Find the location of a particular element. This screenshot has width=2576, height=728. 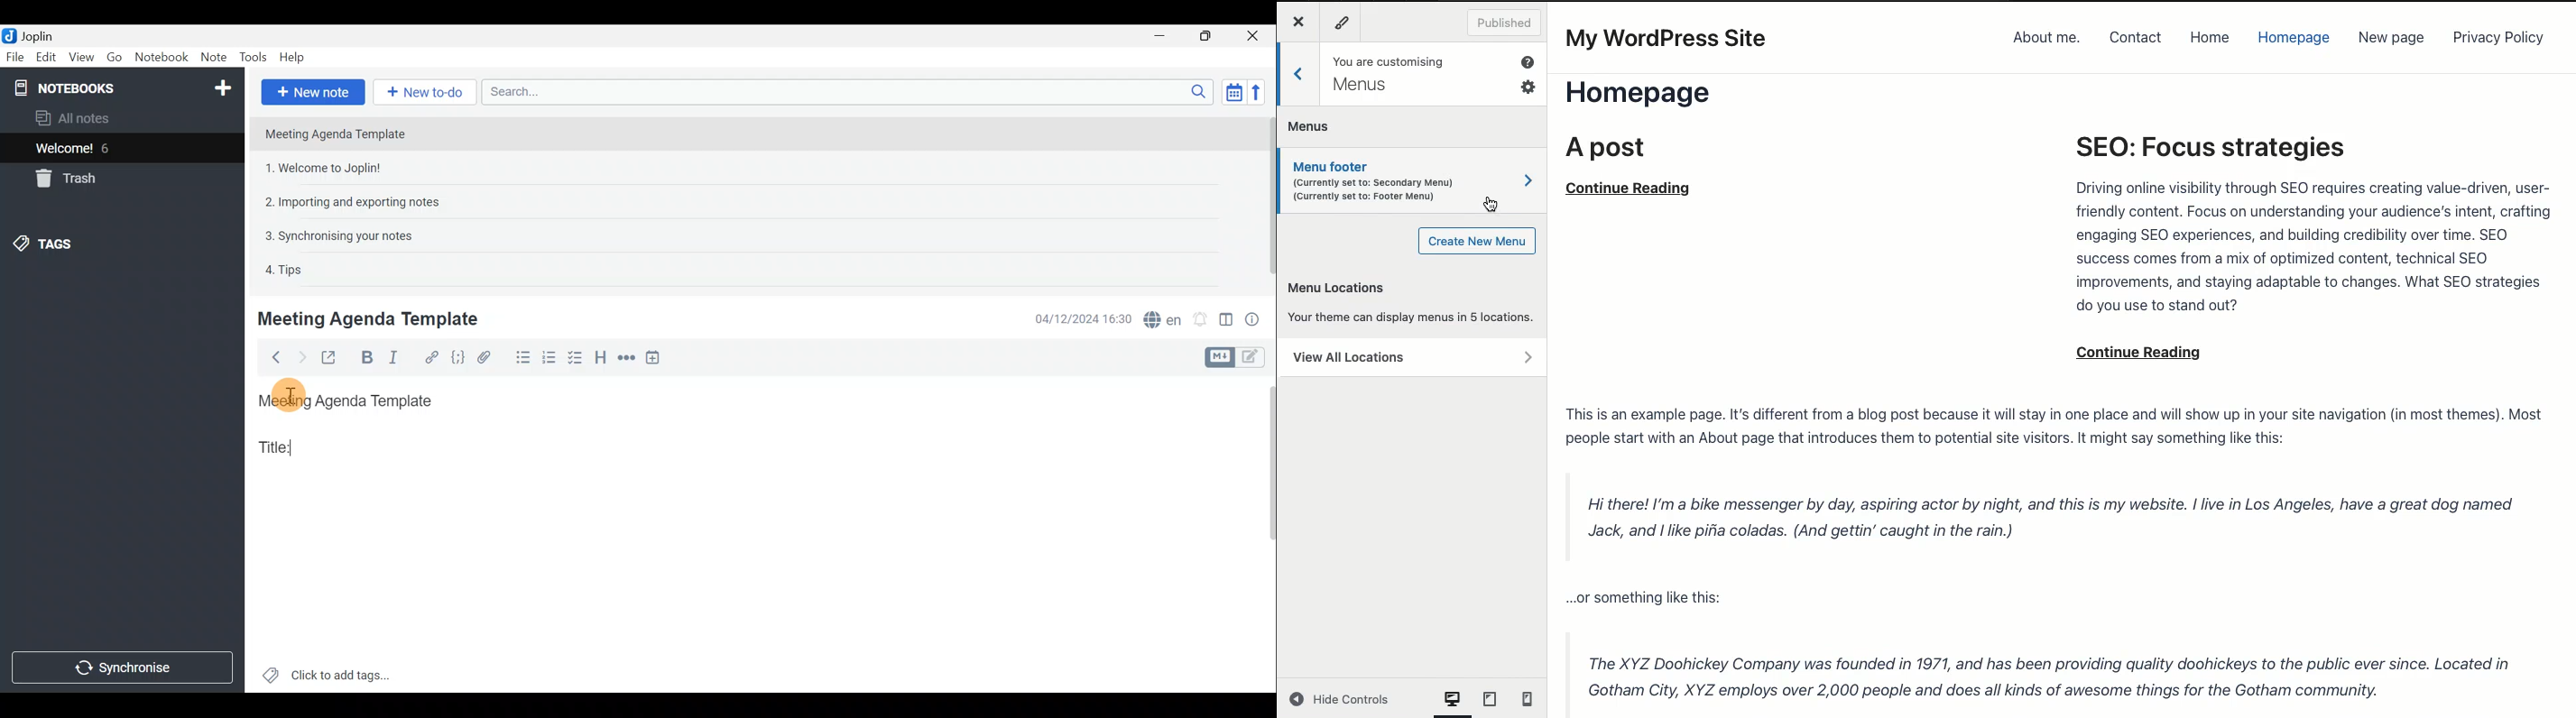

Minimise is located at coordinates (1162, 35).